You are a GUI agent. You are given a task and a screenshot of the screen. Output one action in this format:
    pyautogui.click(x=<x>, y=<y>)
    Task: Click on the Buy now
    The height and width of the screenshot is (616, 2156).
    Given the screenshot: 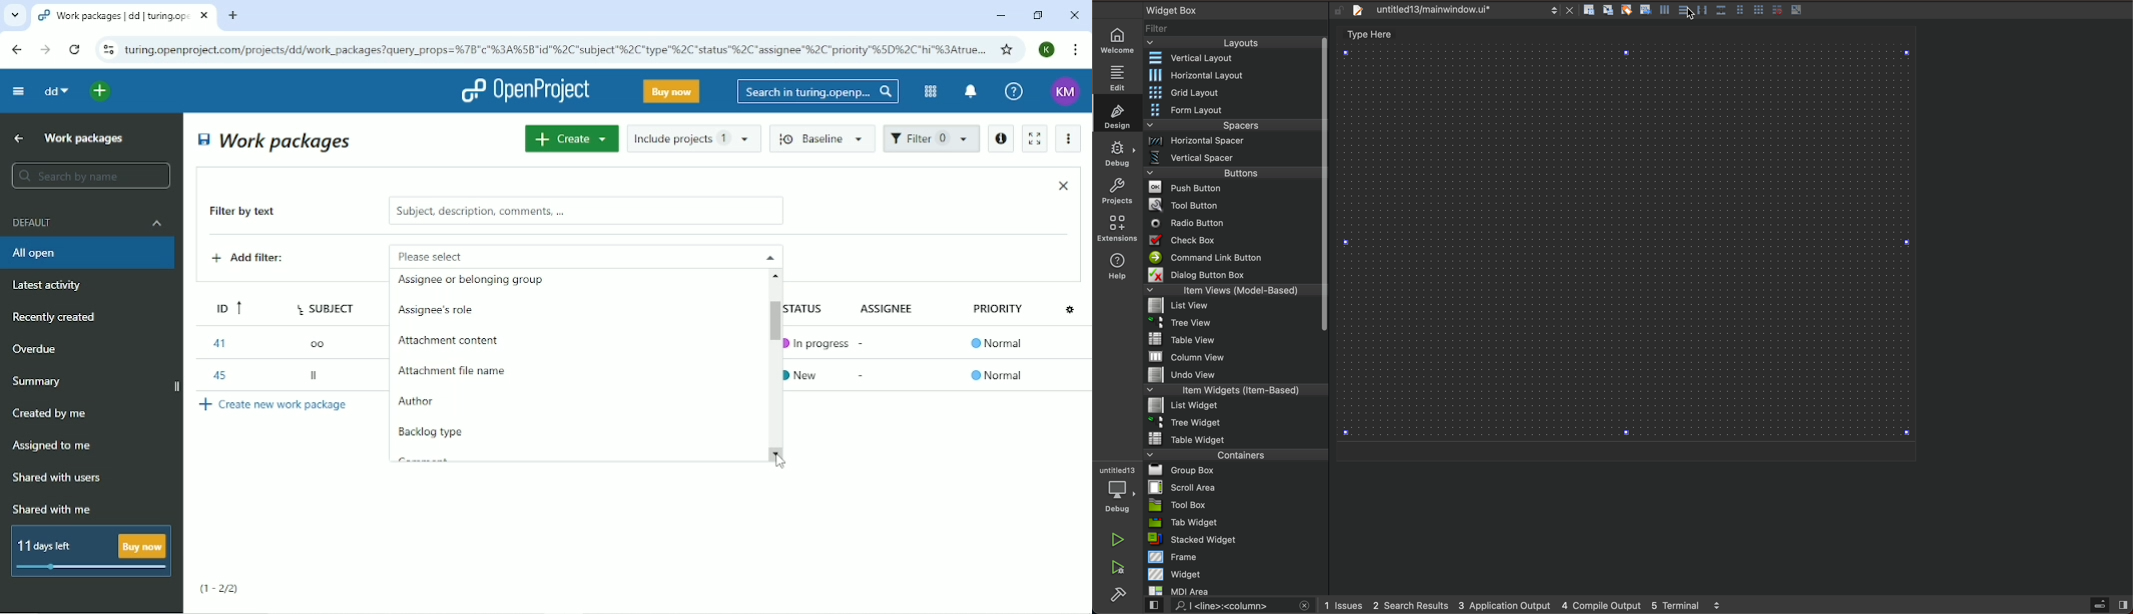 What is the action you would take?
    pyautogui.click(x=672, y=91)
    